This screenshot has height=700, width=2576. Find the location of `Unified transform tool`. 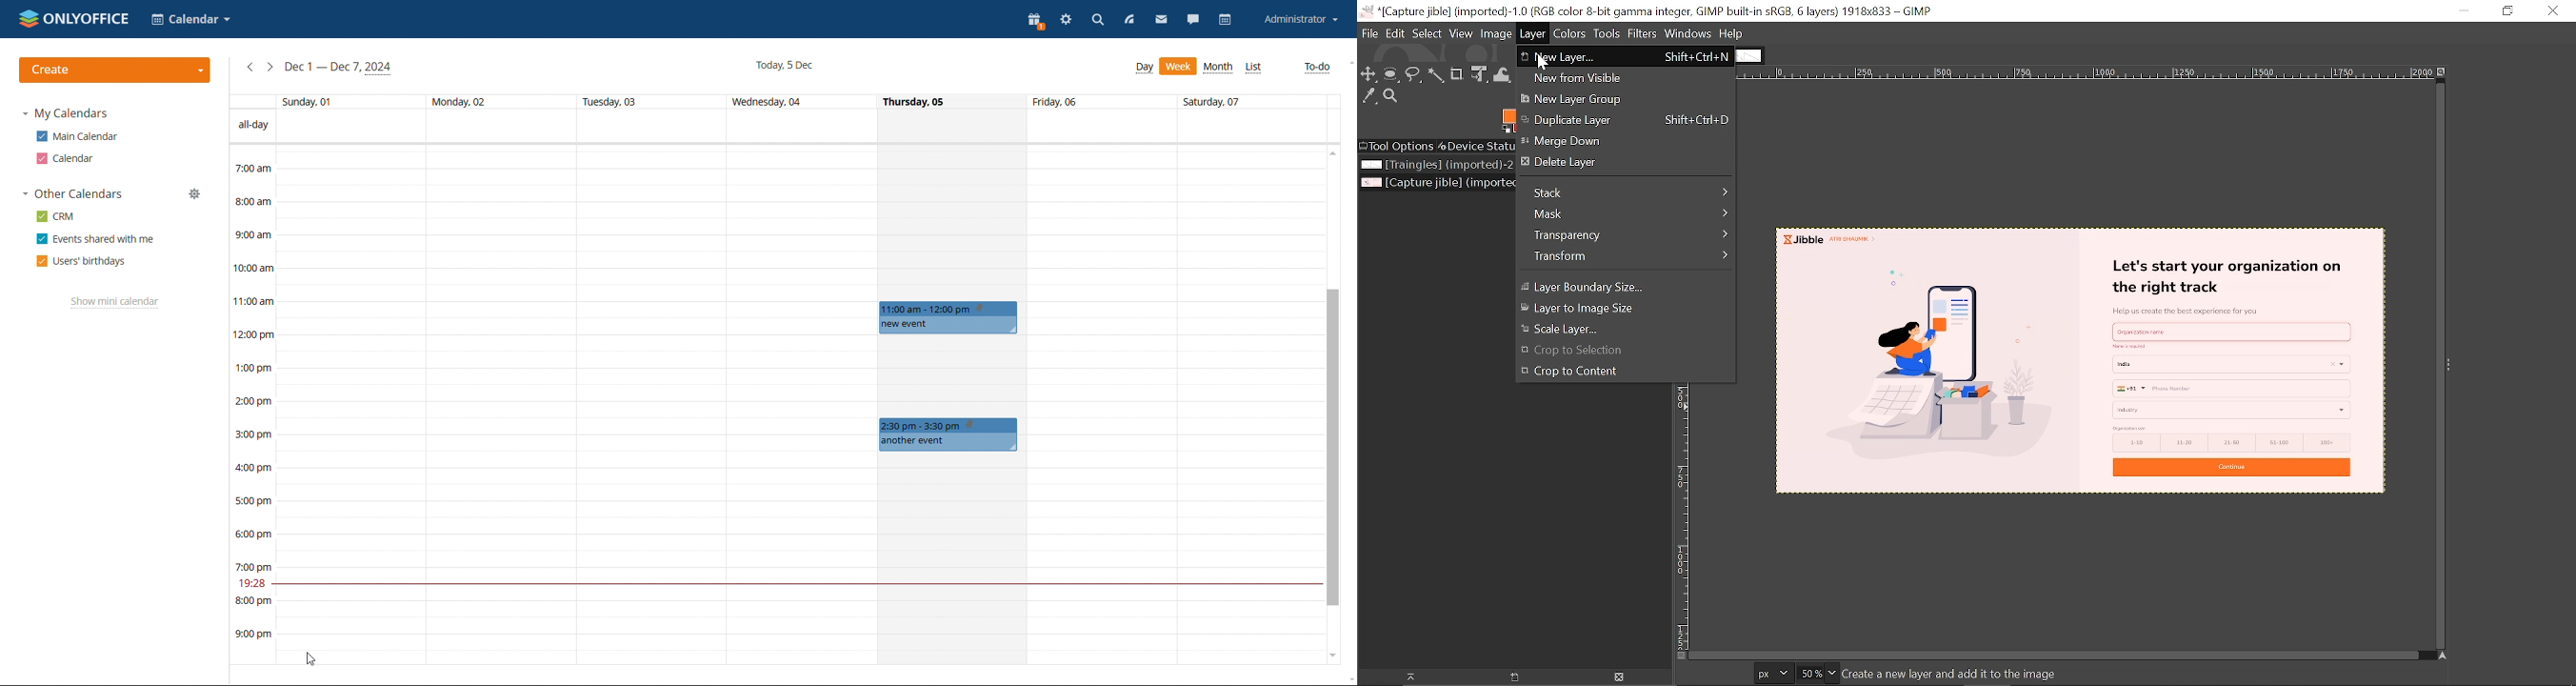

Unified transform tool is located at coordinates (1479, 74).